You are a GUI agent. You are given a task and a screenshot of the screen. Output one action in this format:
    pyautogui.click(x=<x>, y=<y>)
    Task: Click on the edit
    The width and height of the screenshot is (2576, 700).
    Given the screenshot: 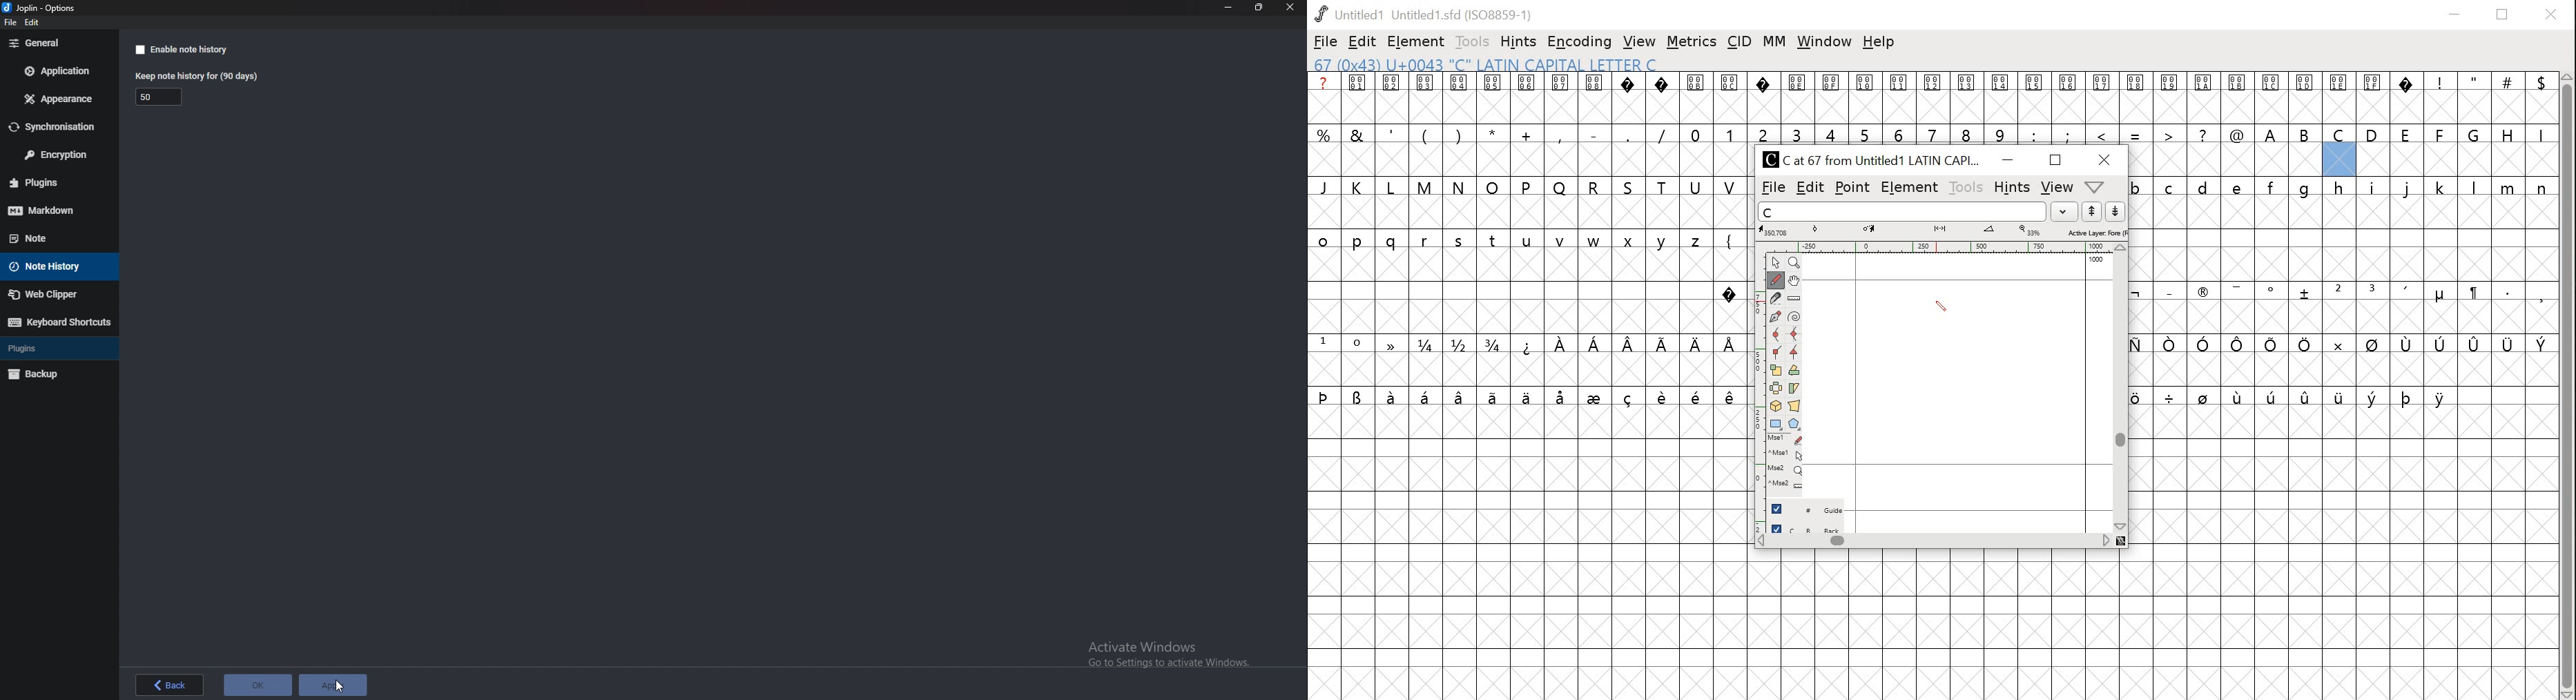 What is the action you would take?
    pyautogui.click(x=34, y=22)
    